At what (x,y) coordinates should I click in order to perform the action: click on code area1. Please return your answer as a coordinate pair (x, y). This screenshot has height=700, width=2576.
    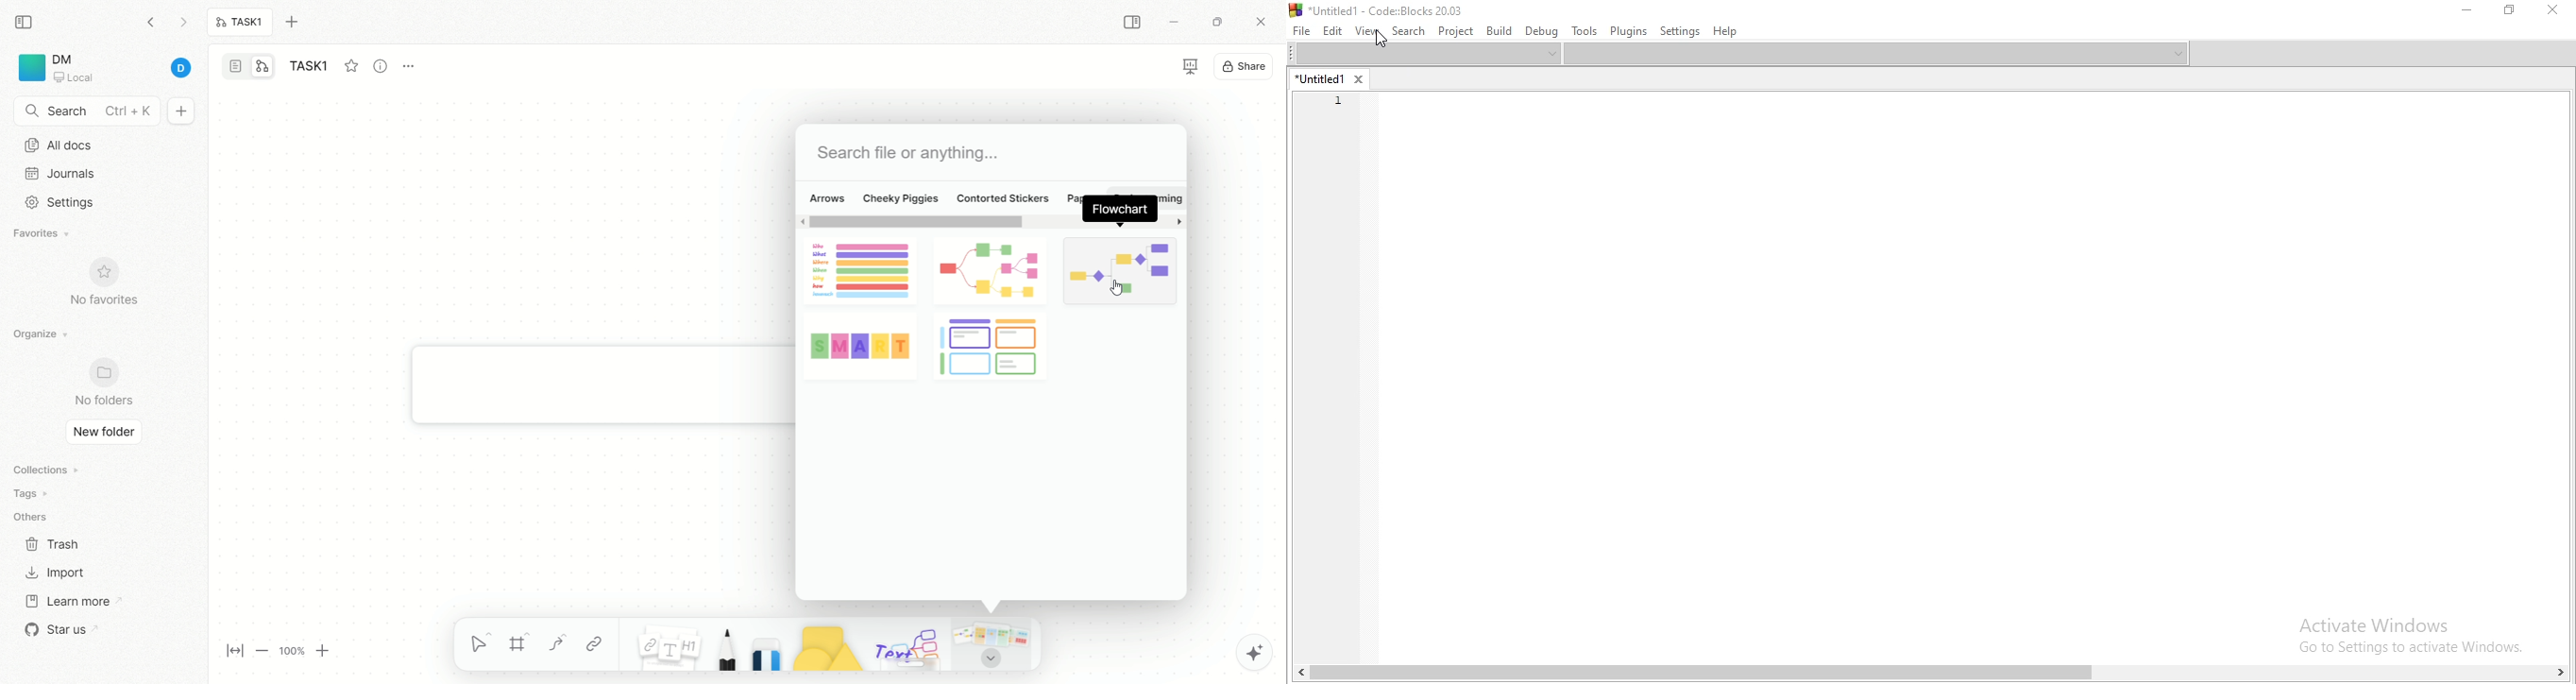
    Looking at the image, I should click on (1335, 101).